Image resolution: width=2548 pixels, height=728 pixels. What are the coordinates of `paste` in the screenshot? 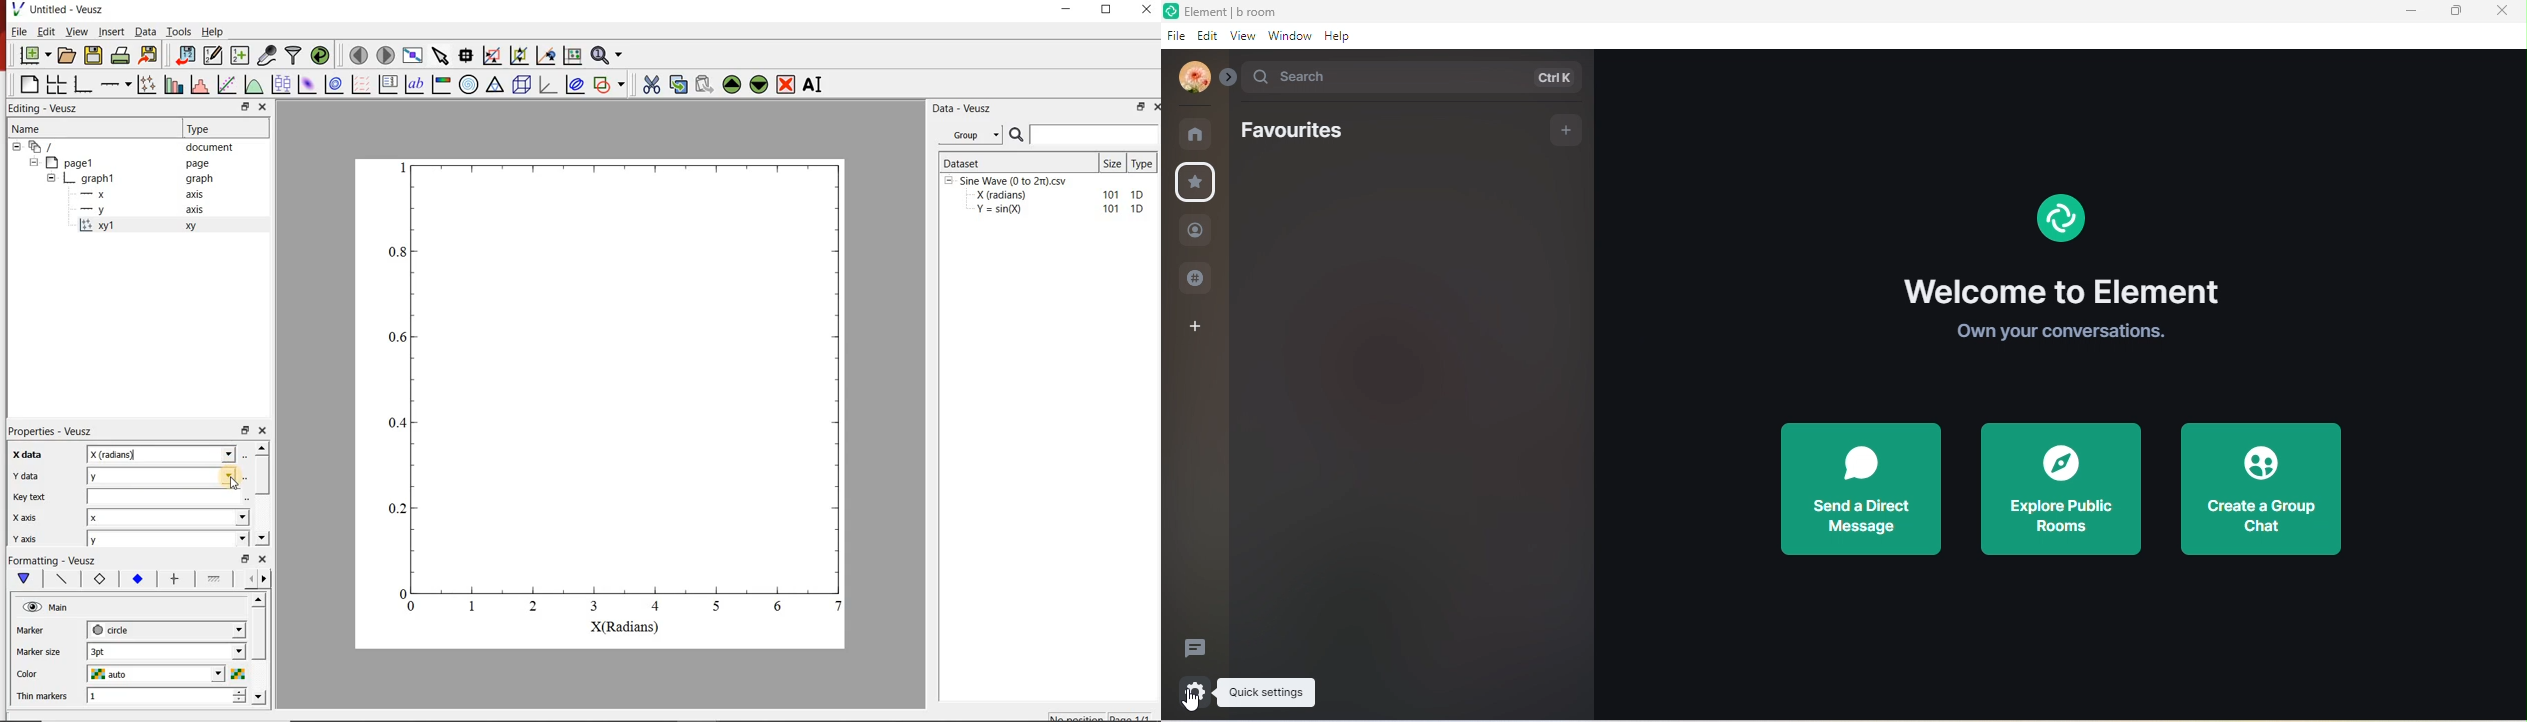 It's located at (704, 84).